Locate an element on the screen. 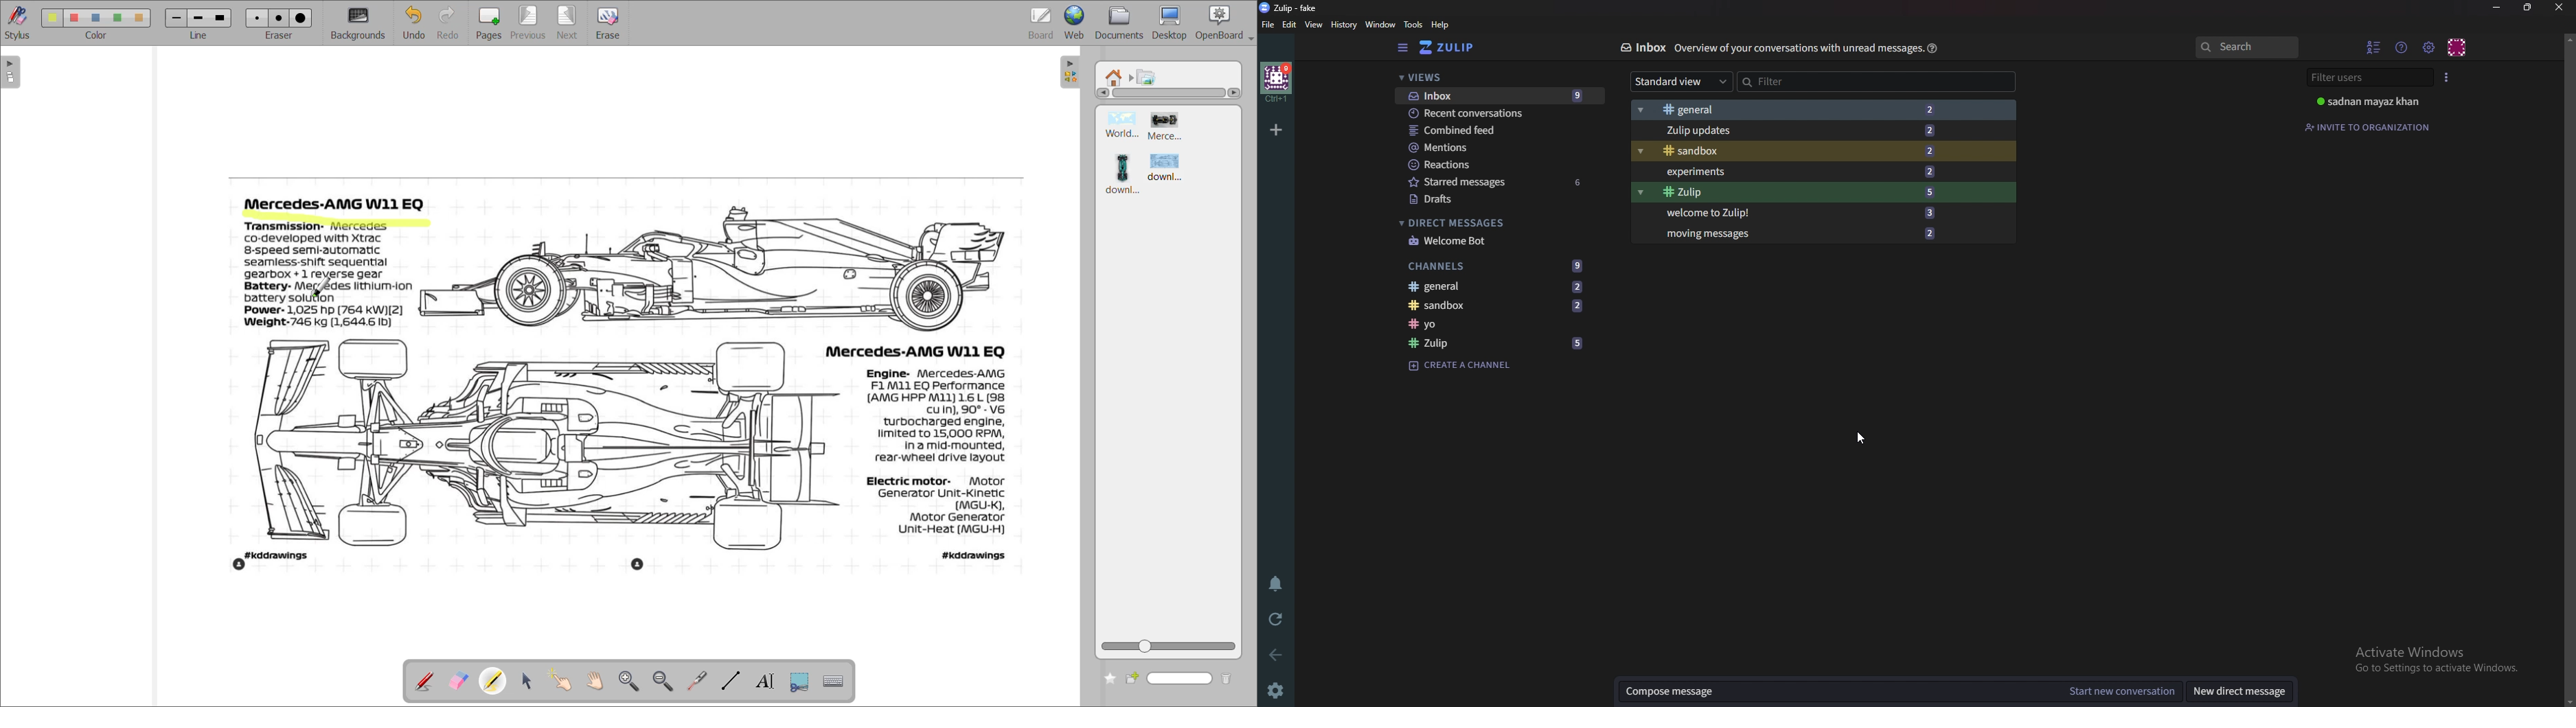  Channel is located at coordinates (1492, 324).